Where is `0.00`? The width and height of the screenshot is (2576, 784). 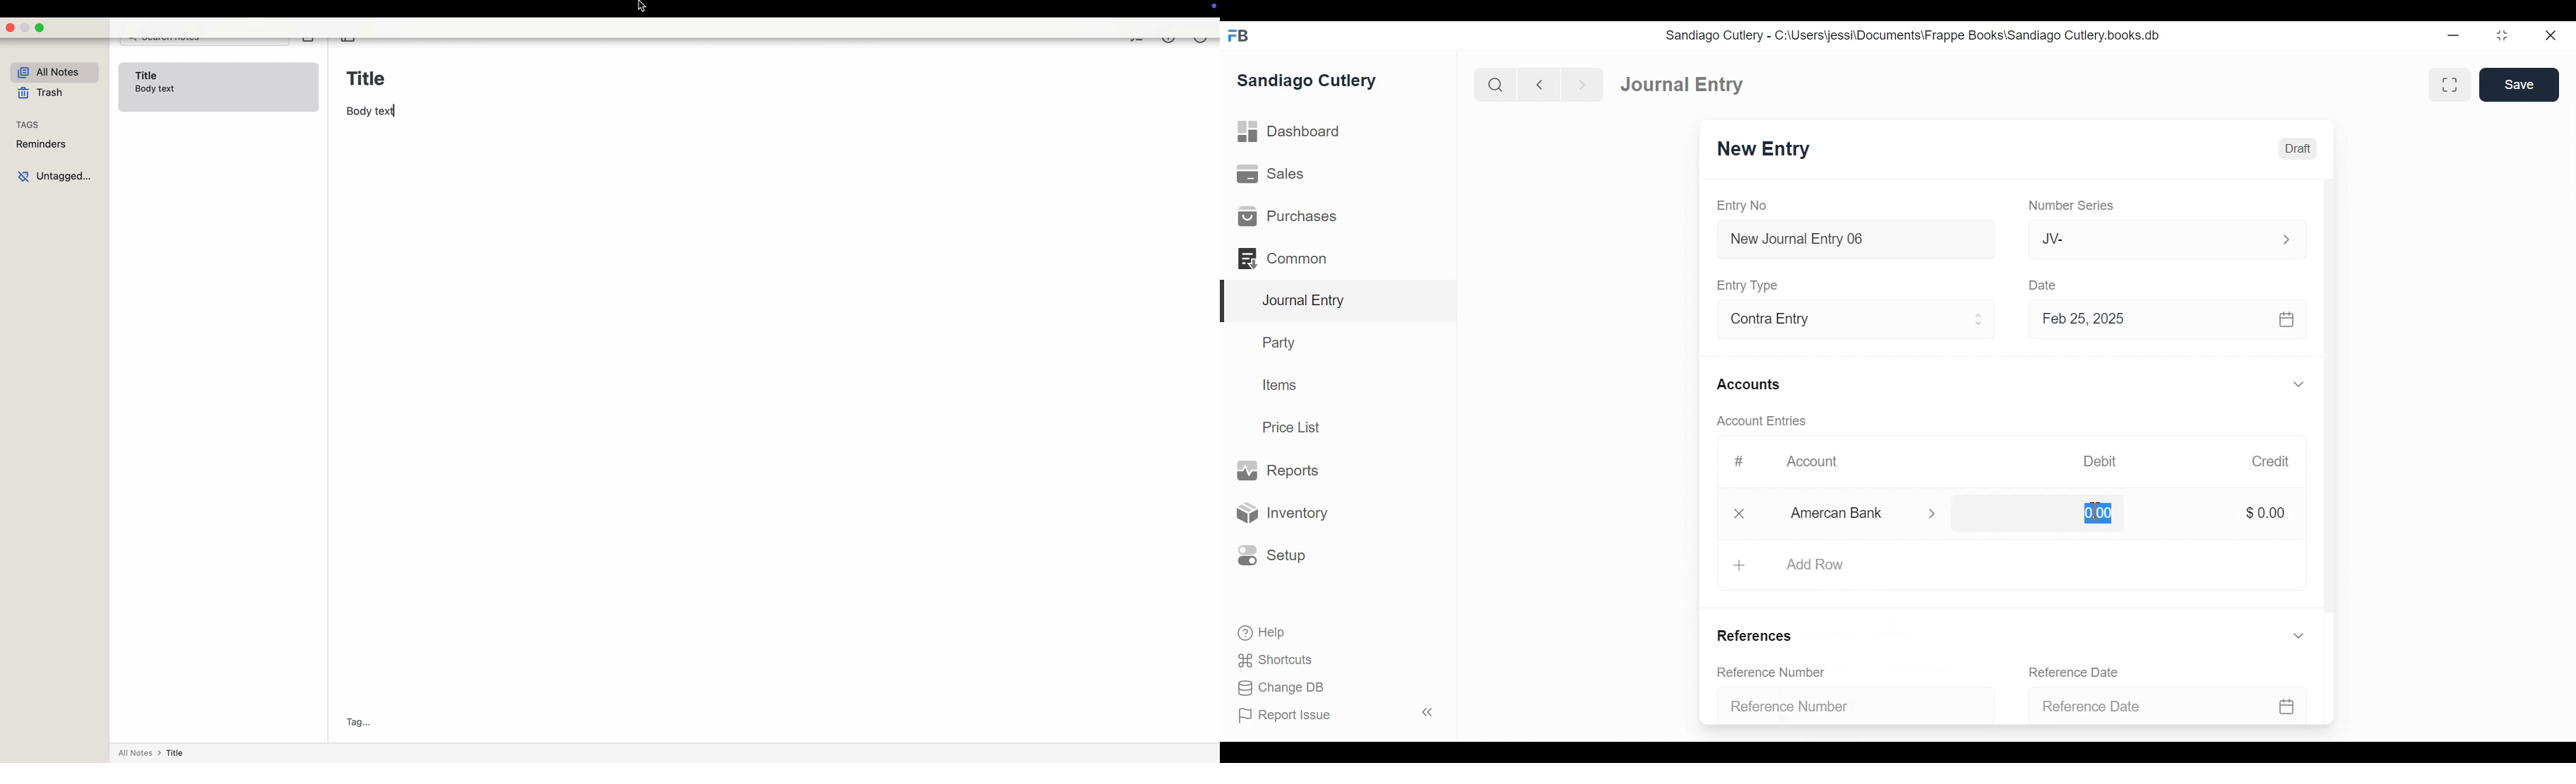
0.00 is located at coordinates (2096, 513).